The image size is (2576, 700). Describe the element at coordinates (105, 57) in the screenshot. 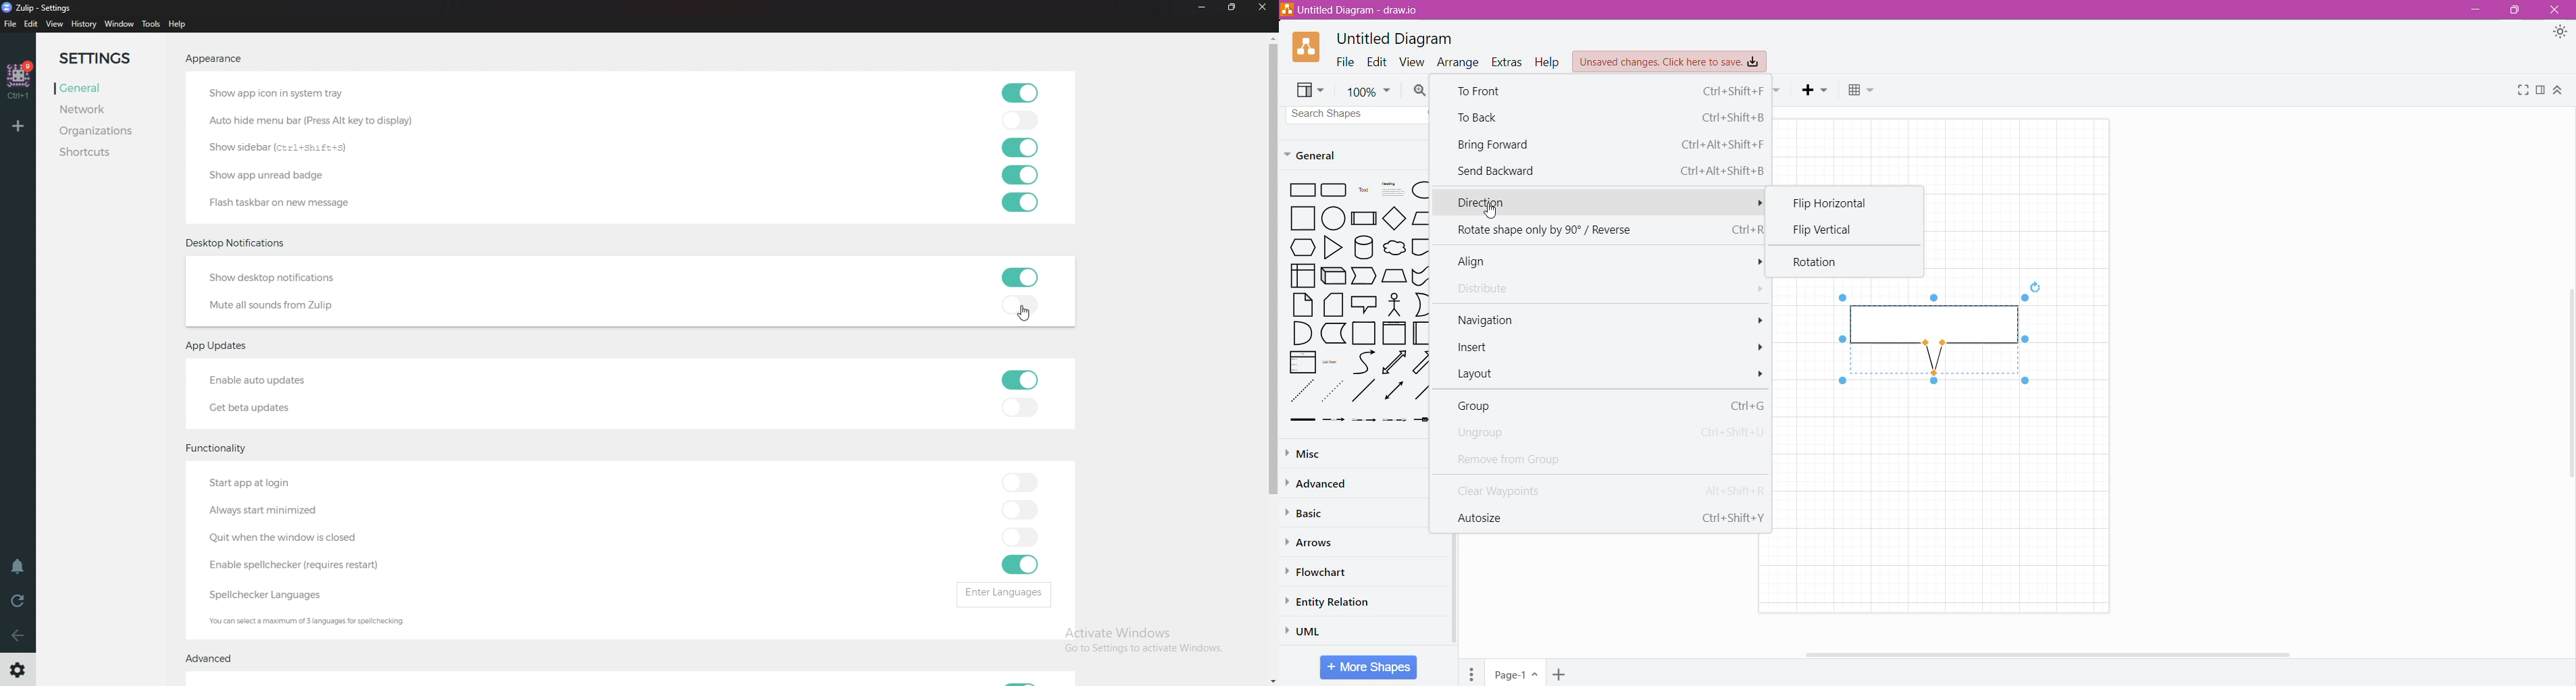

I see `Settings` at that location.